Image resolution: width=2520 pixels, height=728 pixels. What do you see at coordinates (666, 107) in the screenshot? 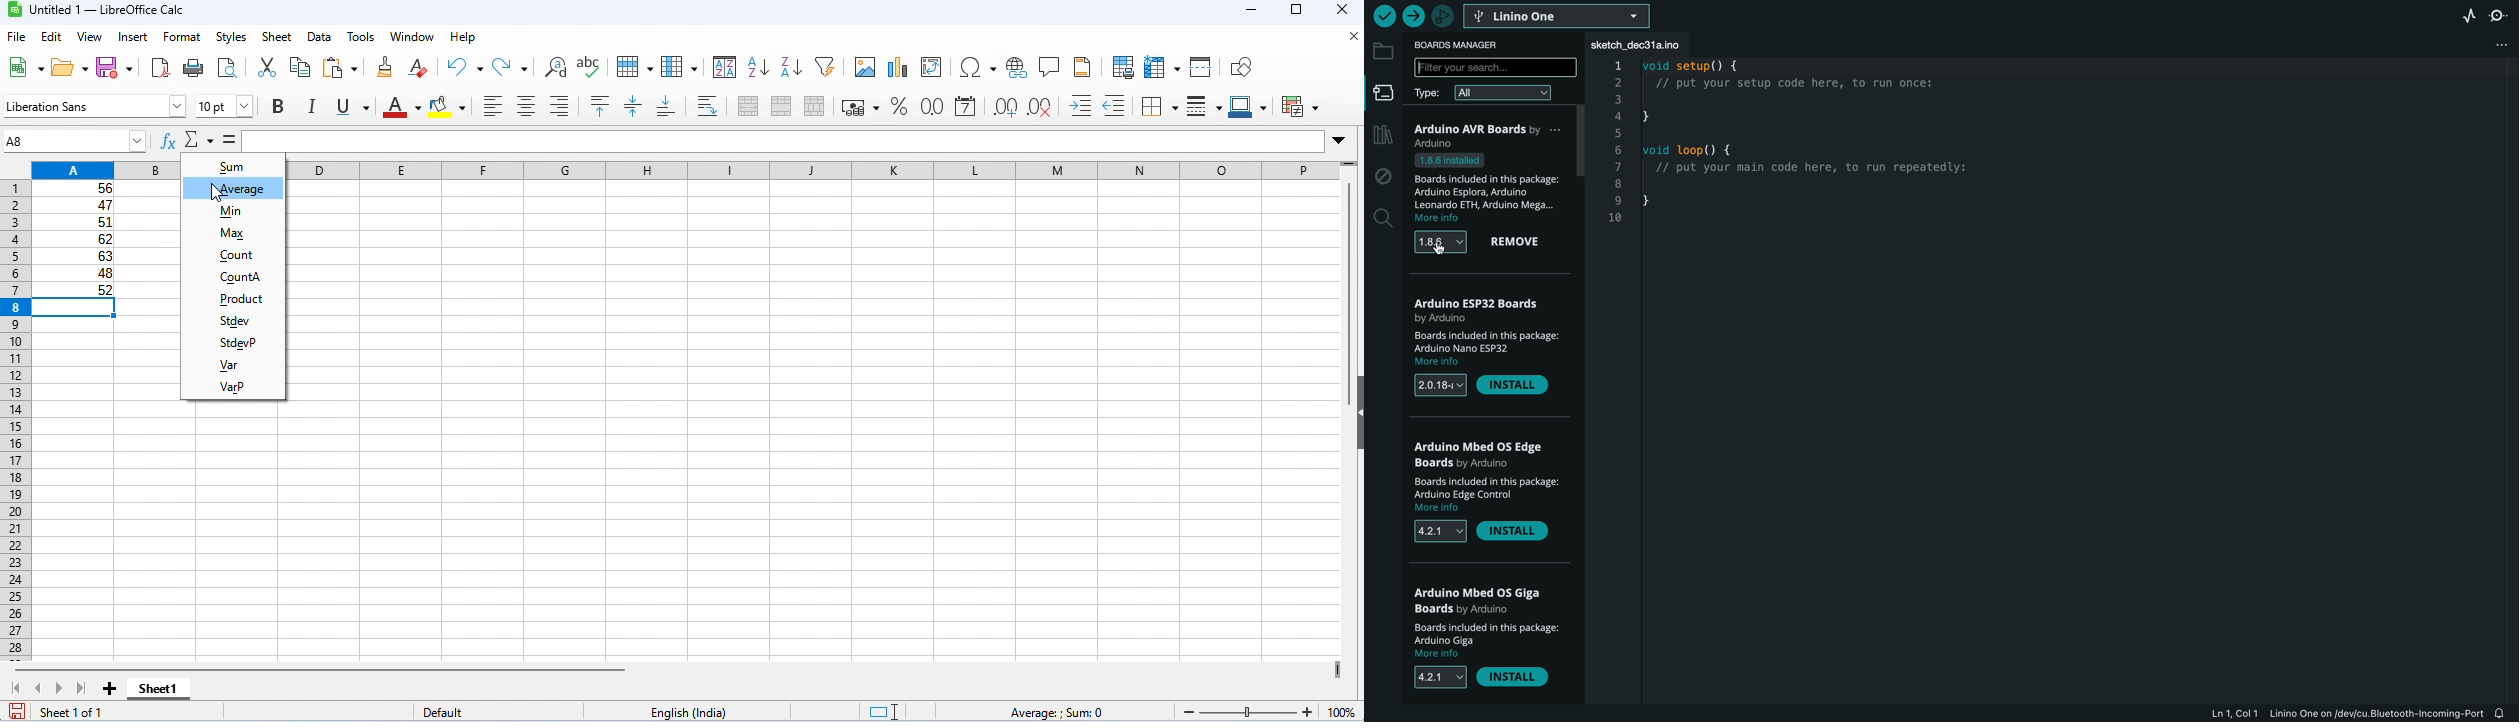
I see `lign bottom` at bounding box center [666, 107].